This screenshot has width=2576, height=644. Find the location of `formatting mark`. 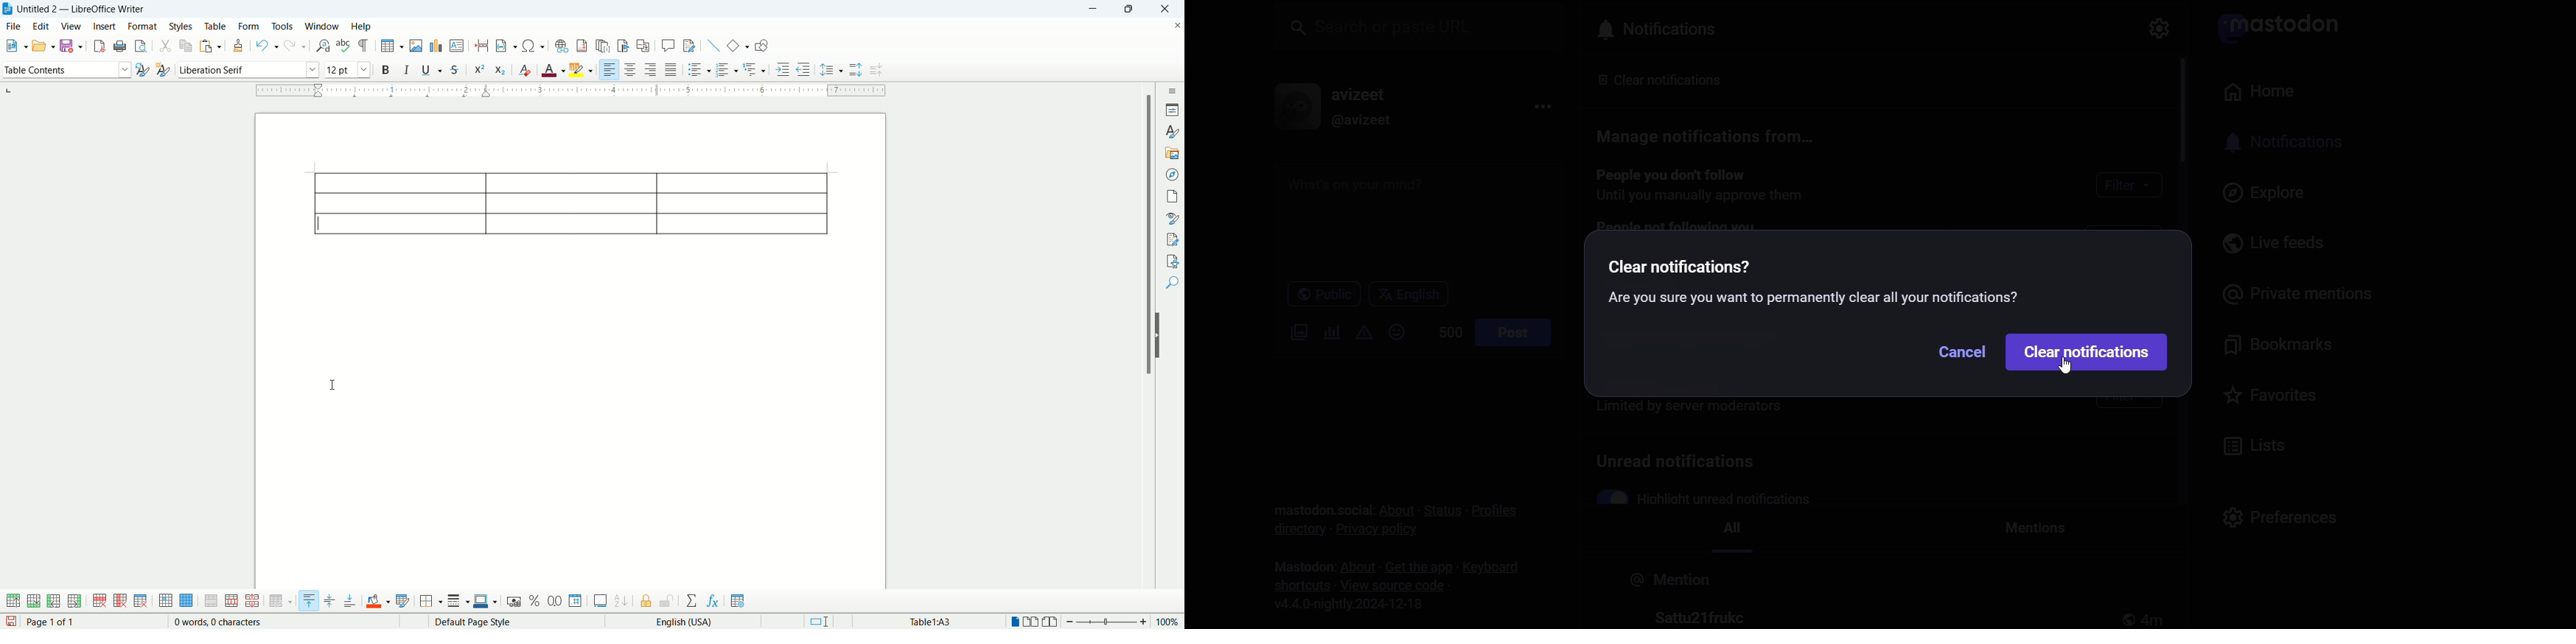

formatting mark is located at coordinates (365, 45).